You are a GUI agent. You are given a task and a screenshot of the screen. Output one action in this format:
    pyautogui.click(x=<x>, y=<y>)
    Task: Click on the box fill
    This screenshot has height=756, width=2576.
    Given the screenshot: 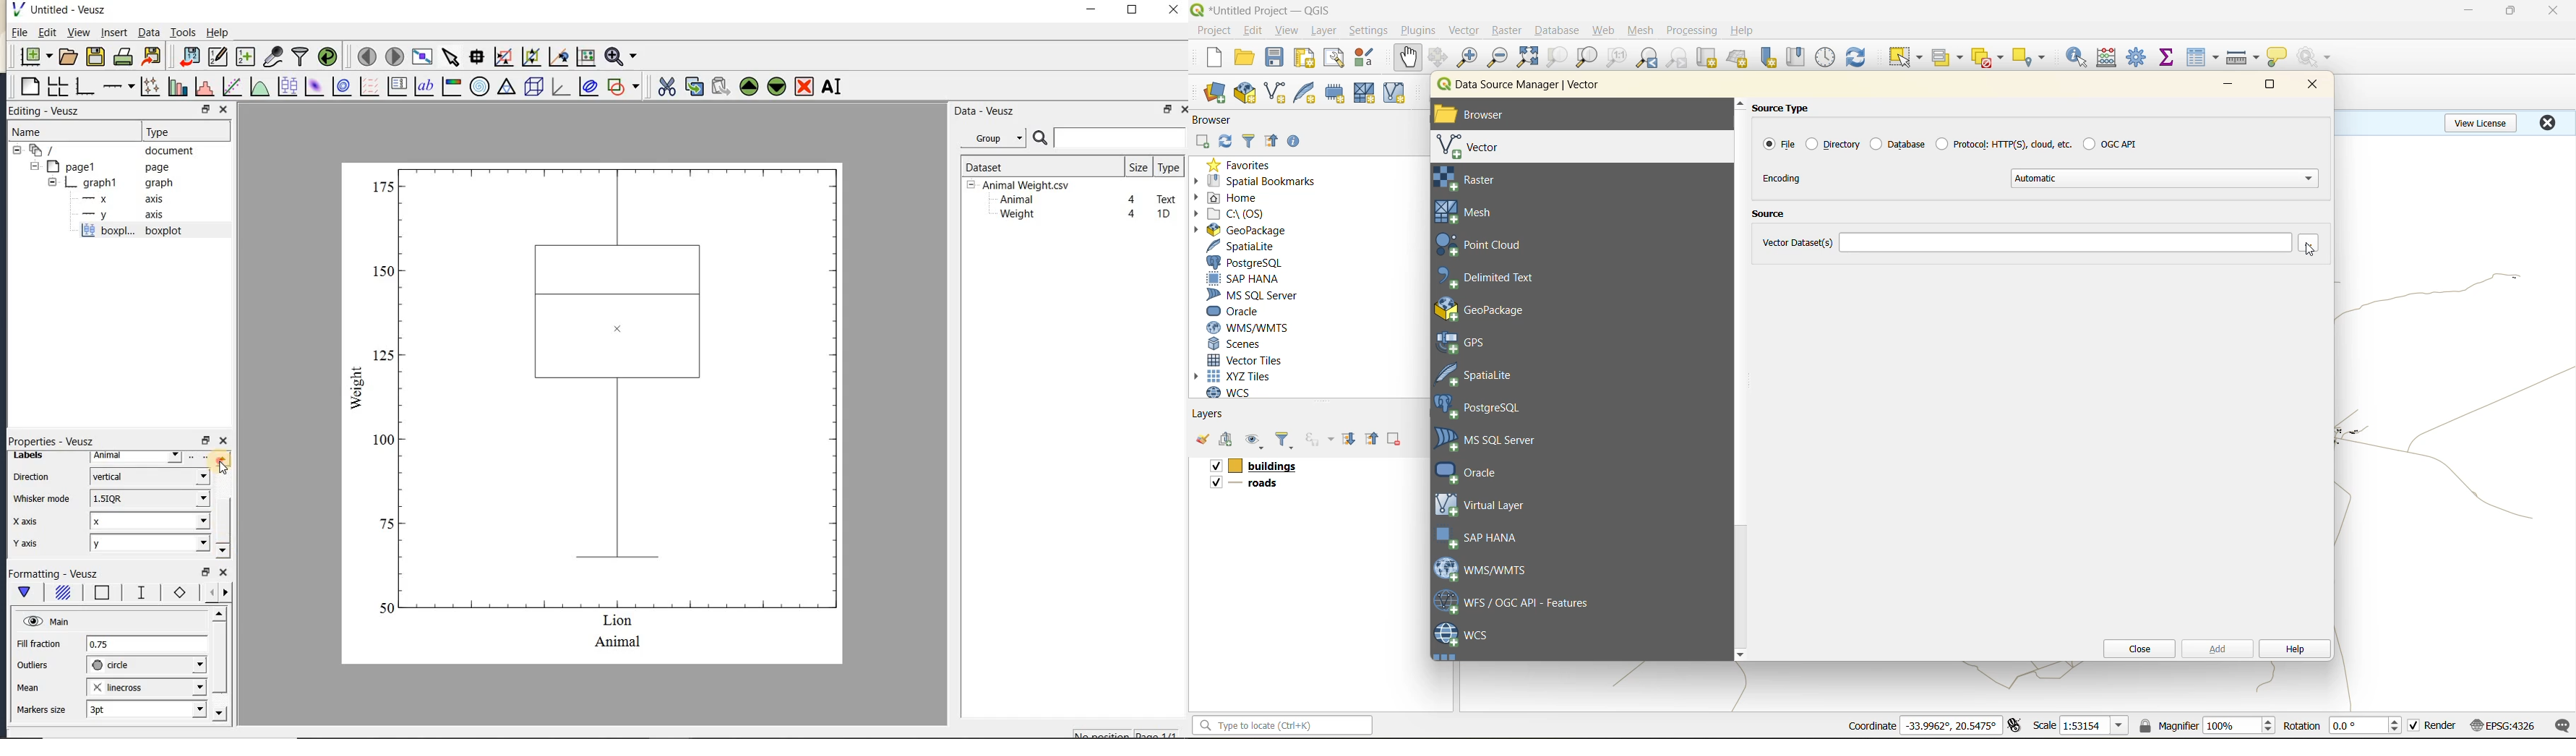 What is the action you would take?
    pyautogui.click(x=61, y=593)
    